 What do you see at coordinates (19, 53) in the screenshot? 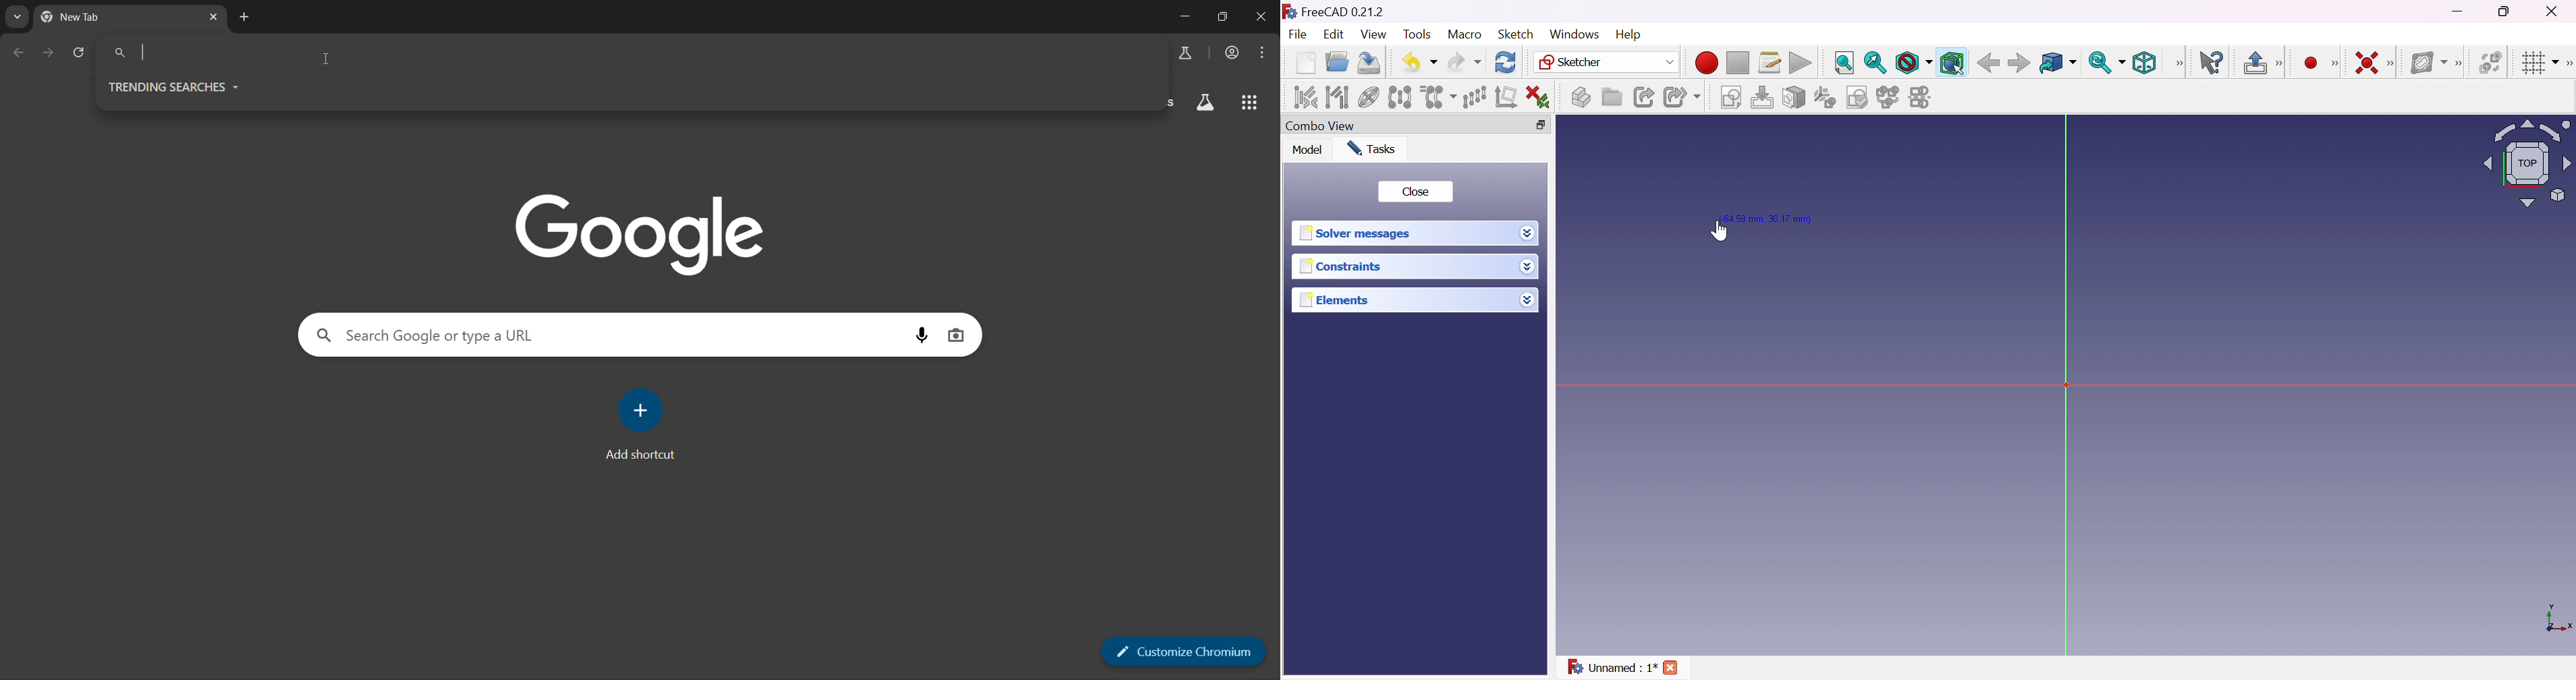
I see `go back one page` at bounding box center [19, 53].